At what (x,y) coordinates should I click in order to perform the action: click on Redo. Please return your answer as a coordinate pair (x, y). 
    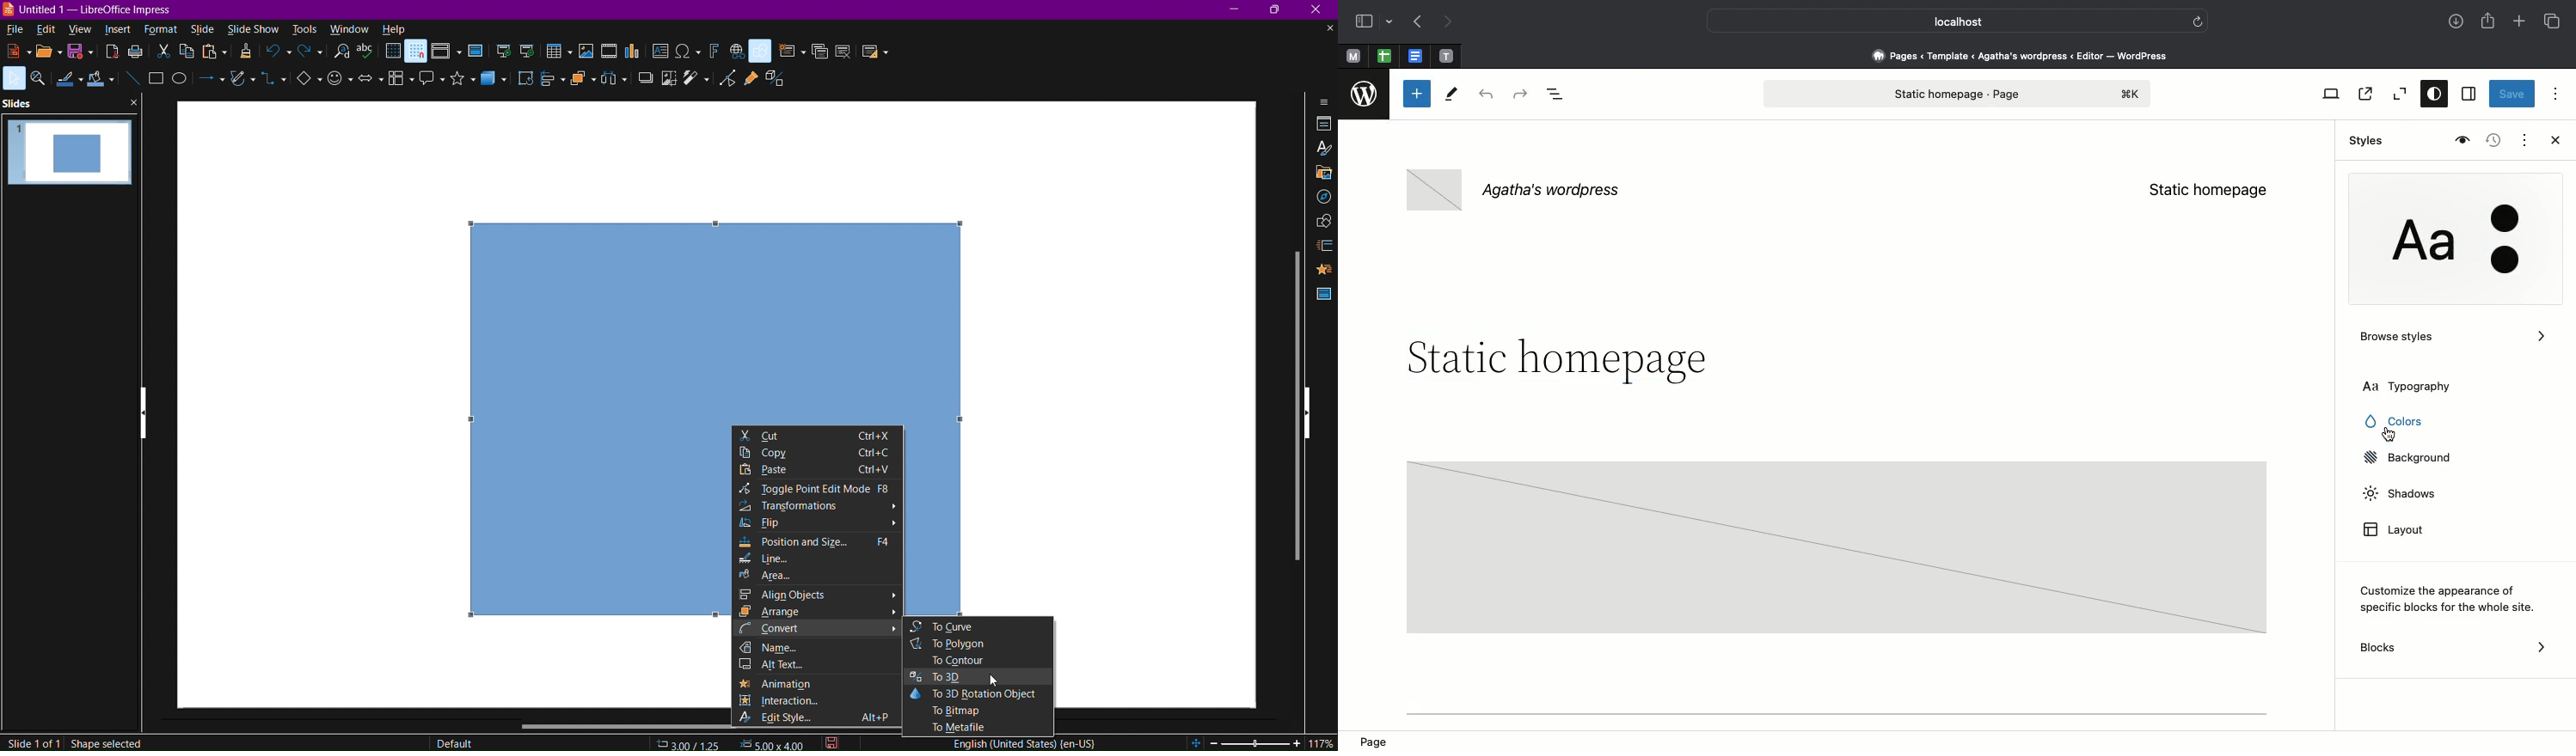
    Looking at the image, I should click on (309, 54).